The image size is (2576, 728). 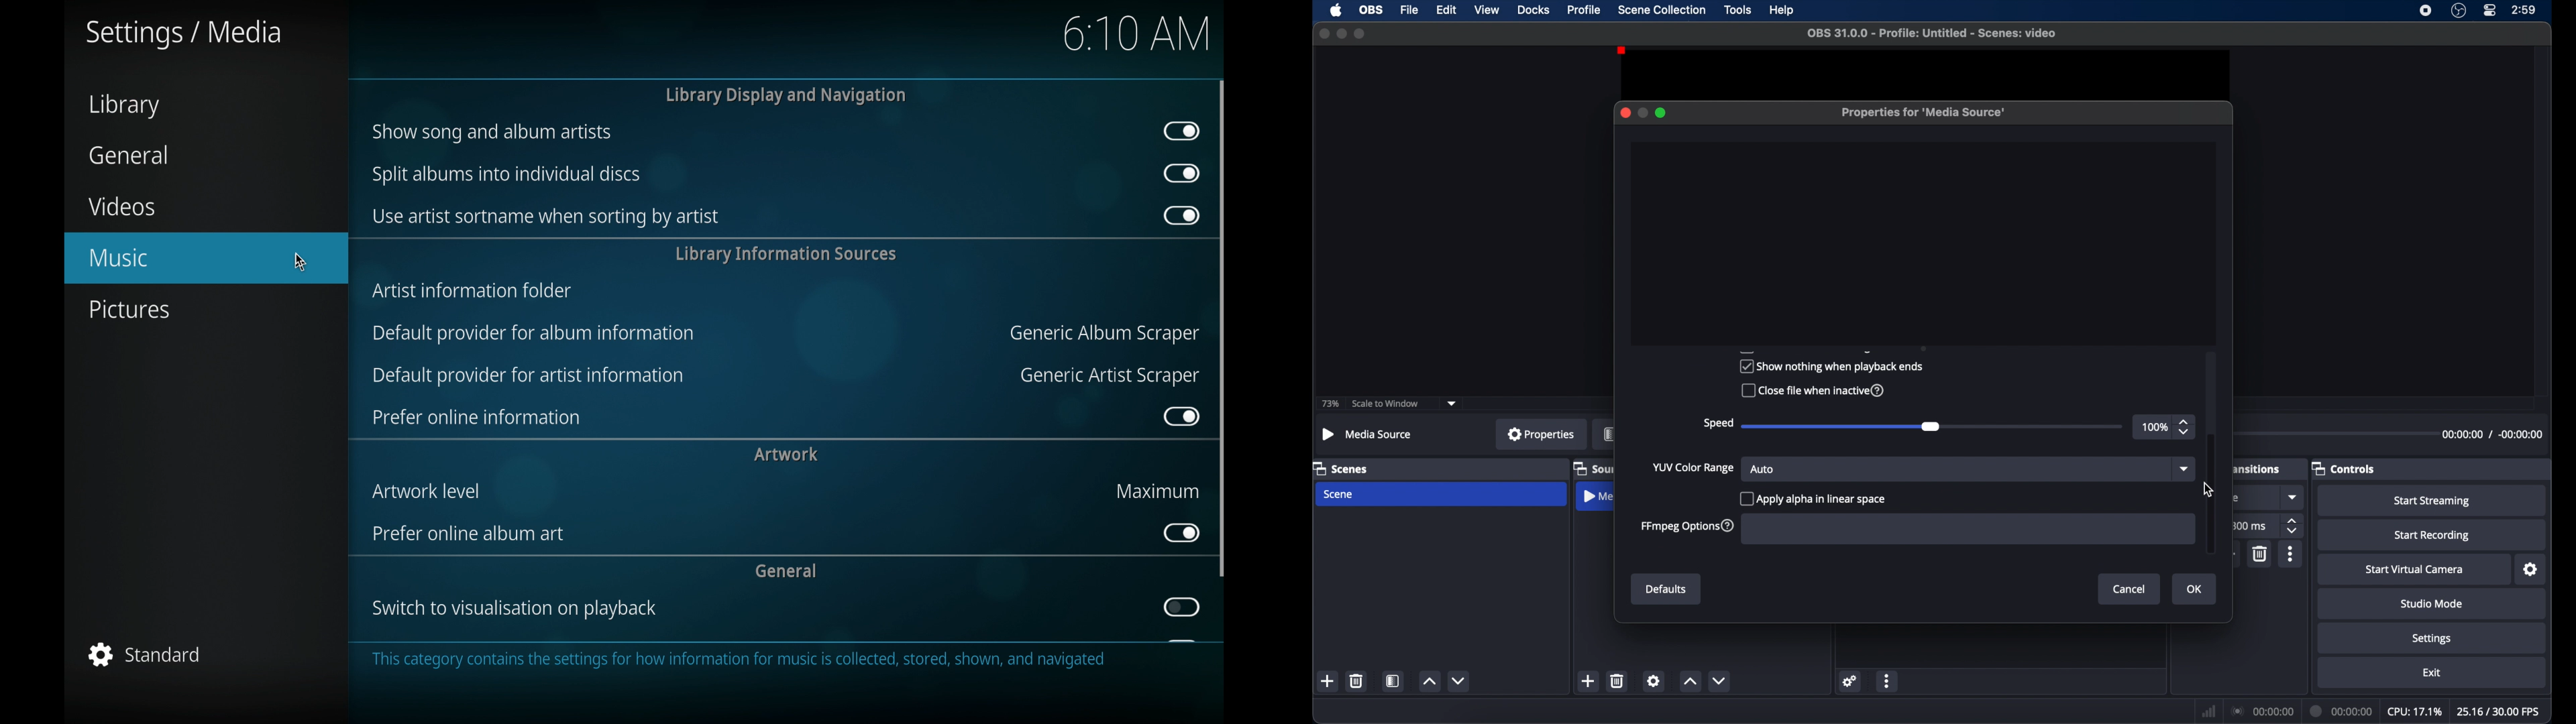 I want to click on slider, so click(x=1932, y=427).